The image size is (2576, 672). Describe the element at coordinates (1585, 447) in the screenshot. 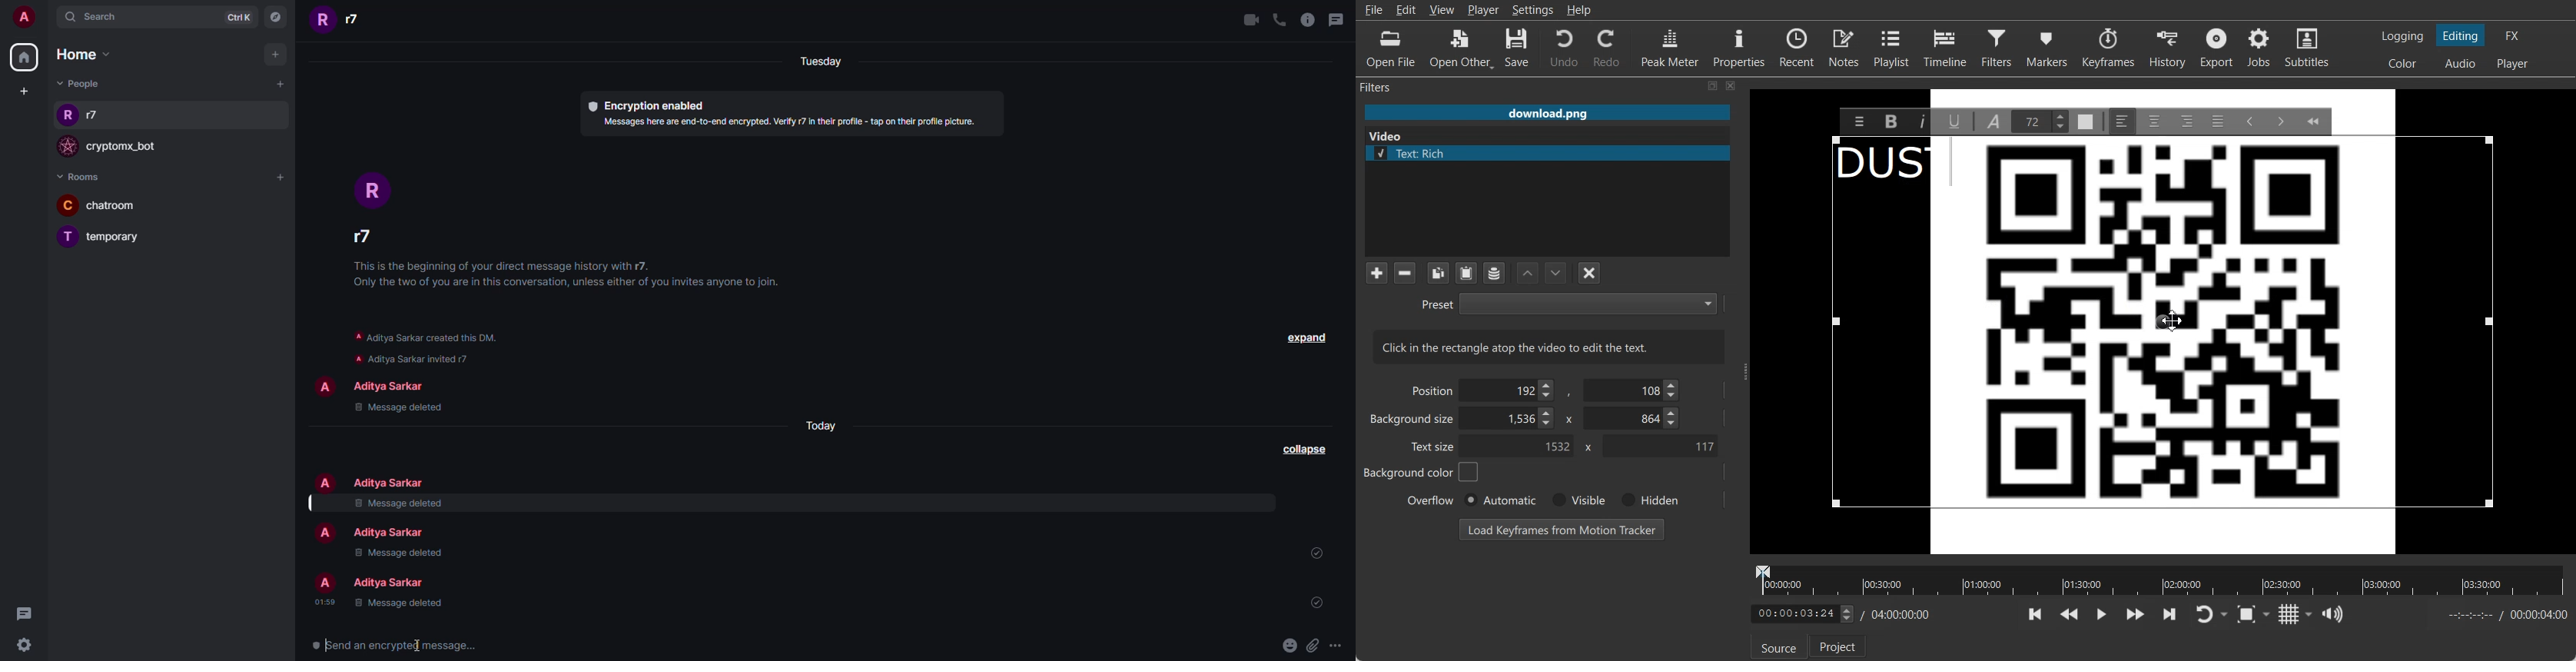

I see `x` at that location.